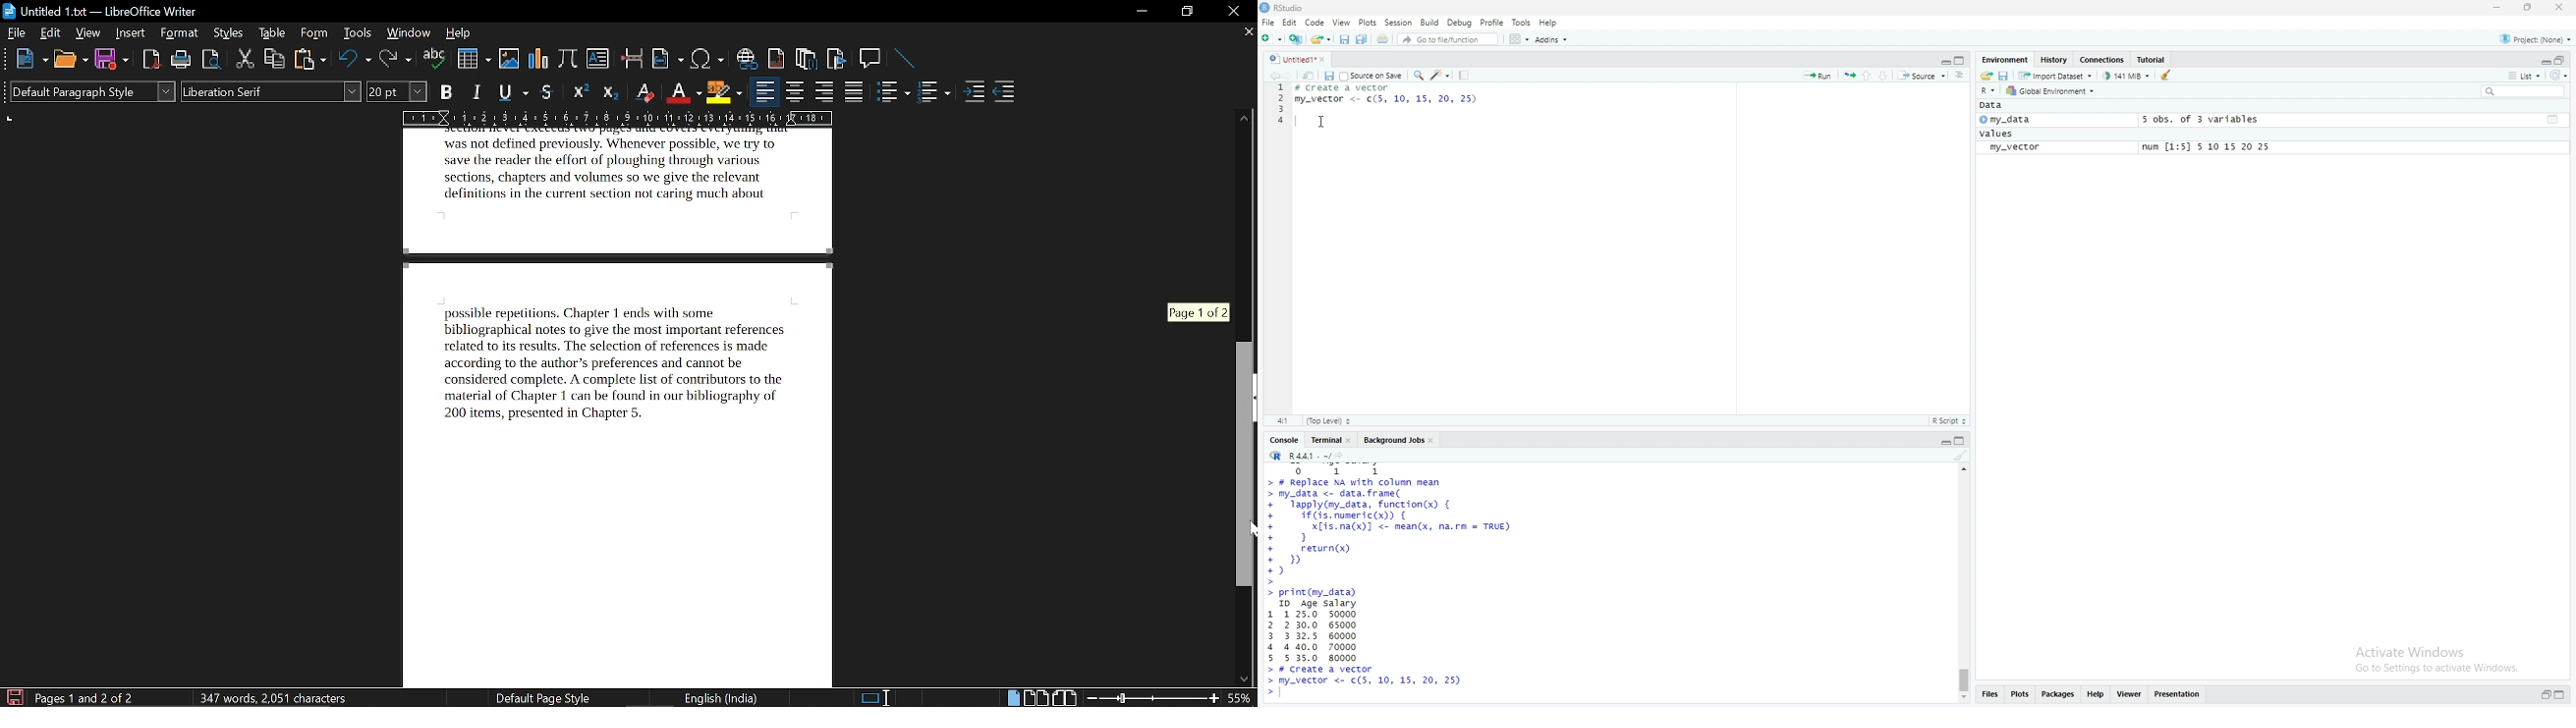  What do you see at coordinates (1383, 40) in the screenshot?
I see `print current file` at bounding box center [1383, 40].